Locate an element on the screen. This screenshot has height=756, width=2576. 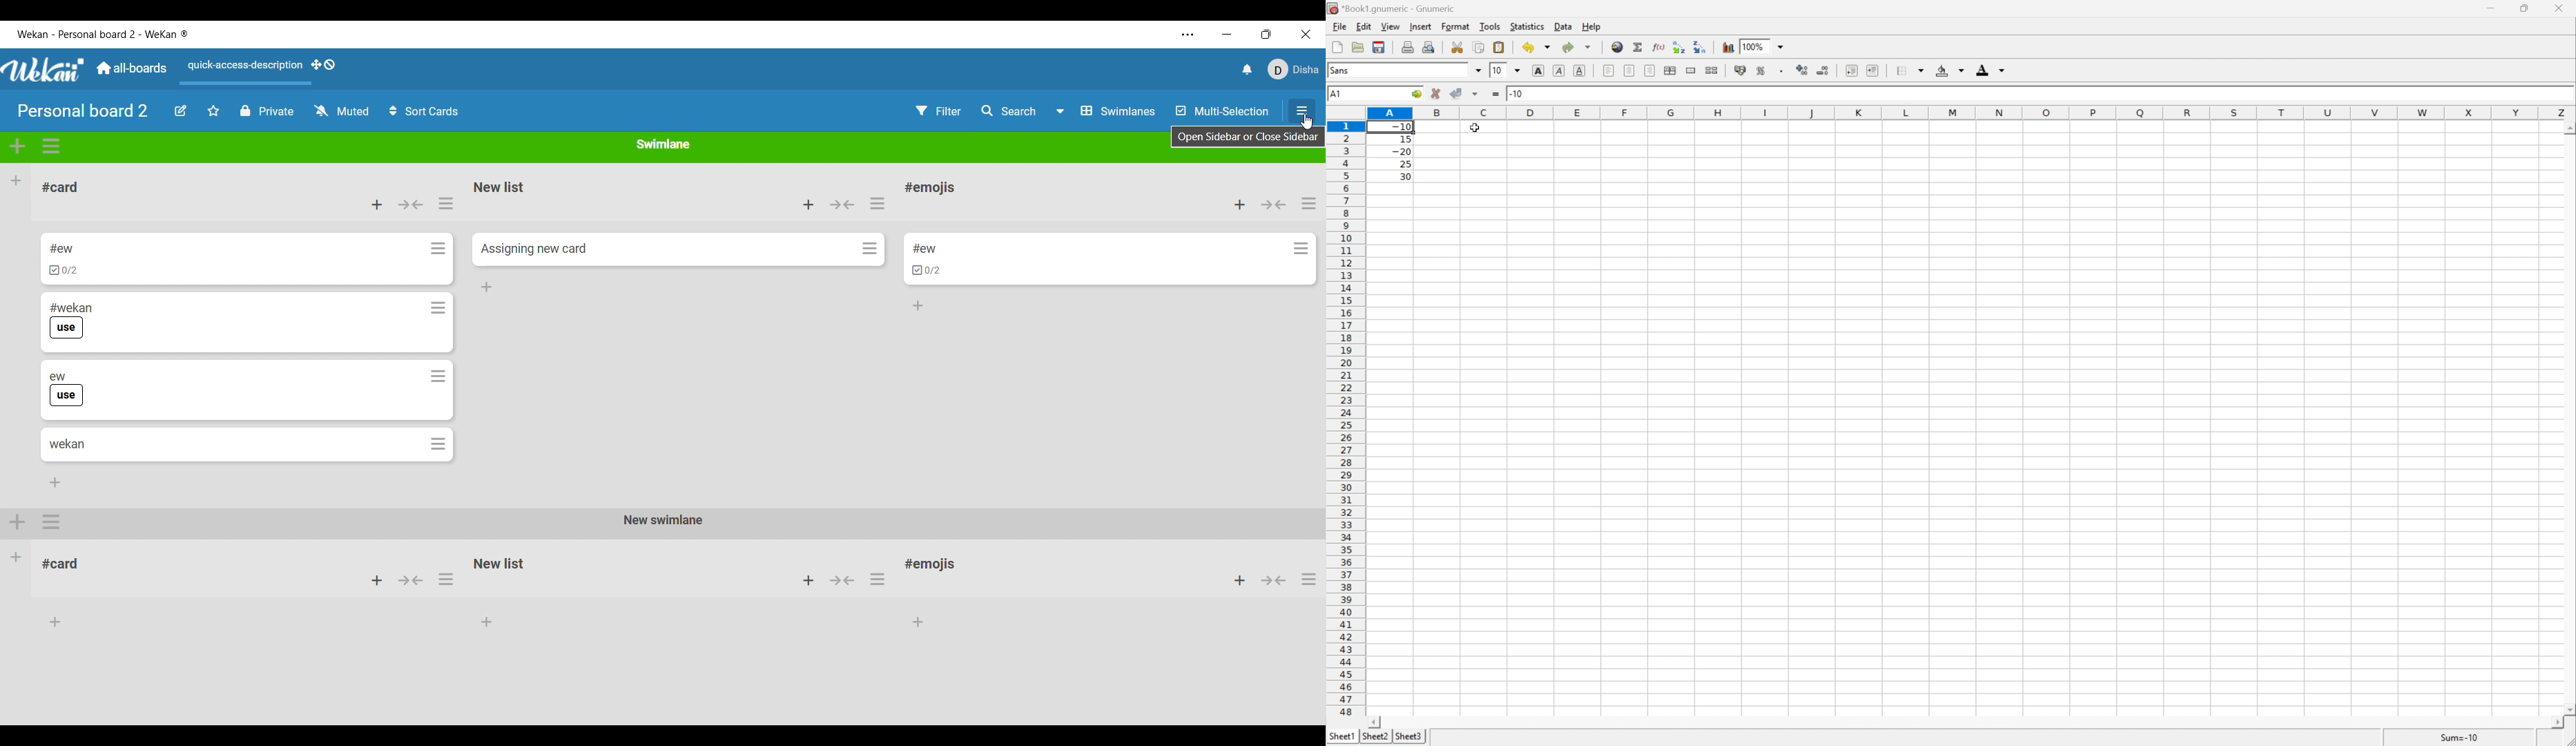
Drop Down is located at coordinates (1783, 46).